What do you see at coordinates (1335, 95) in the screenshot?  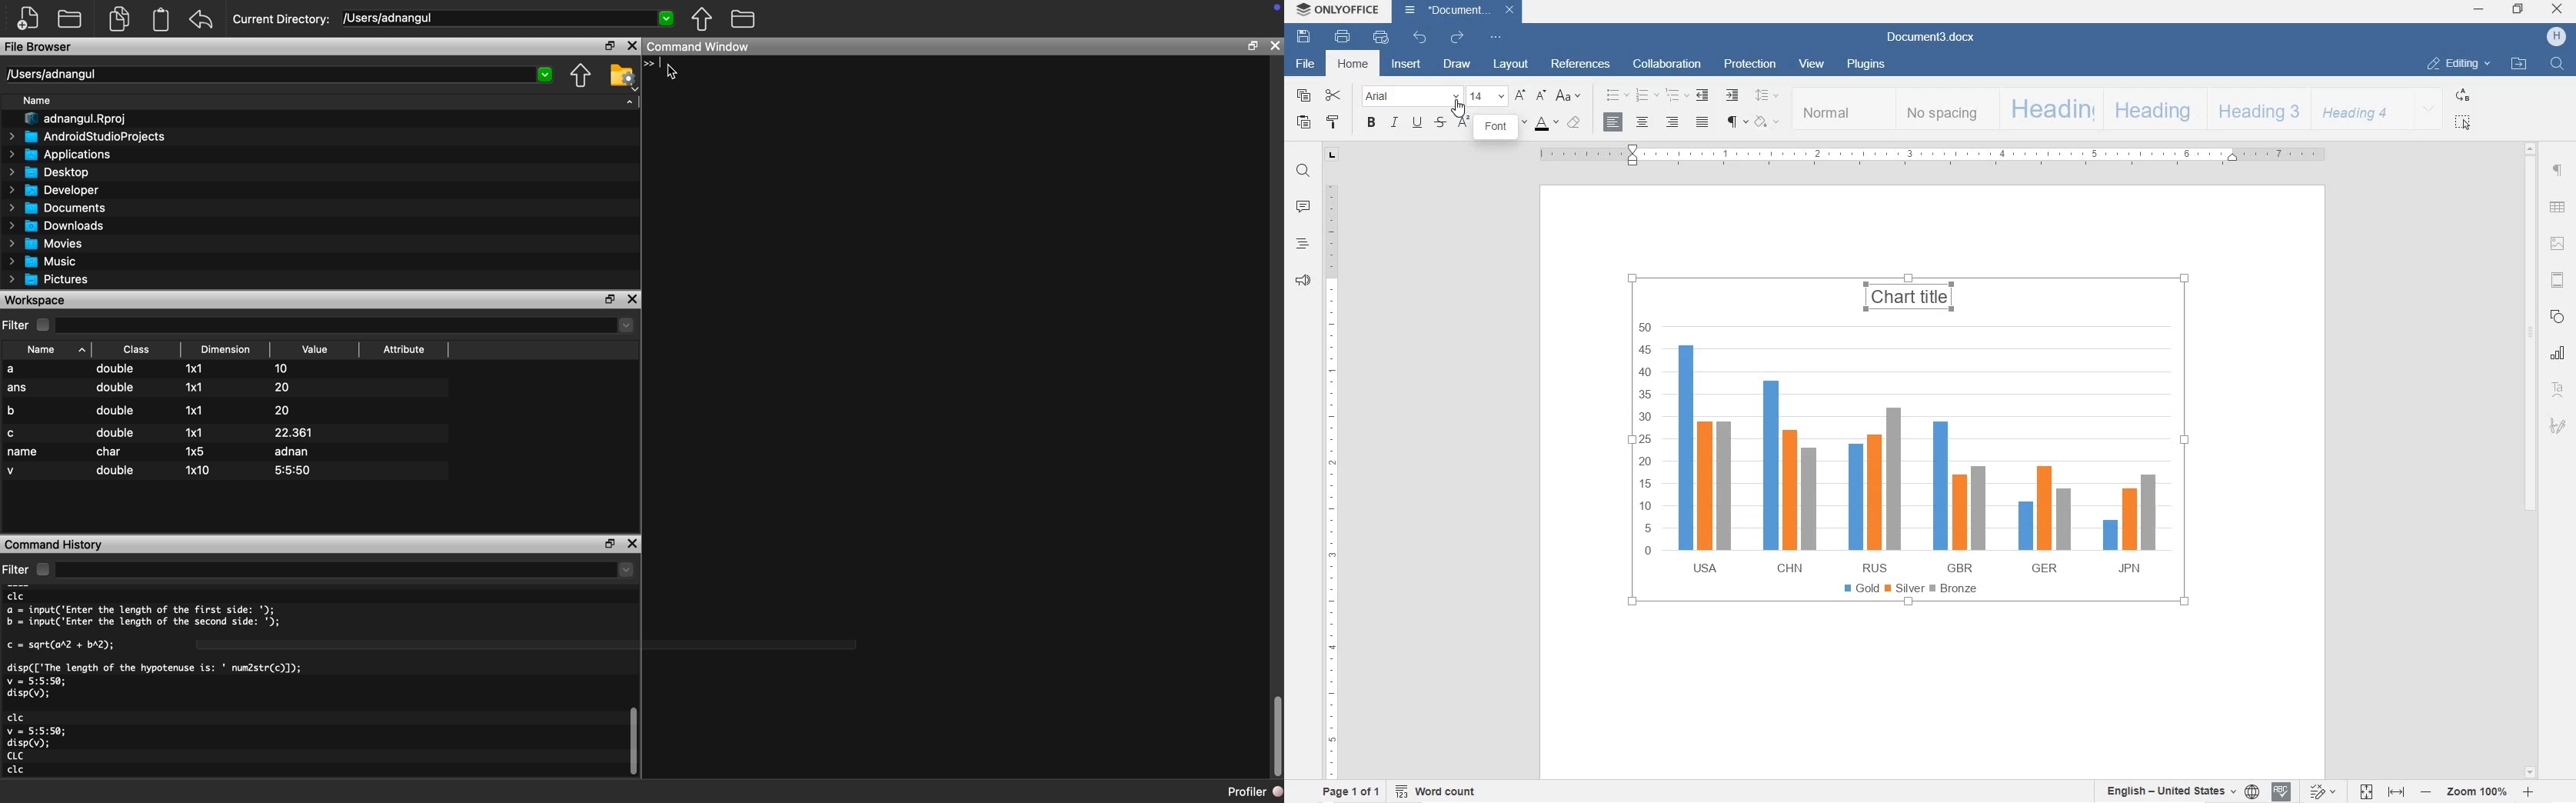 I see `CUT` at bounding box center [1335, 95].